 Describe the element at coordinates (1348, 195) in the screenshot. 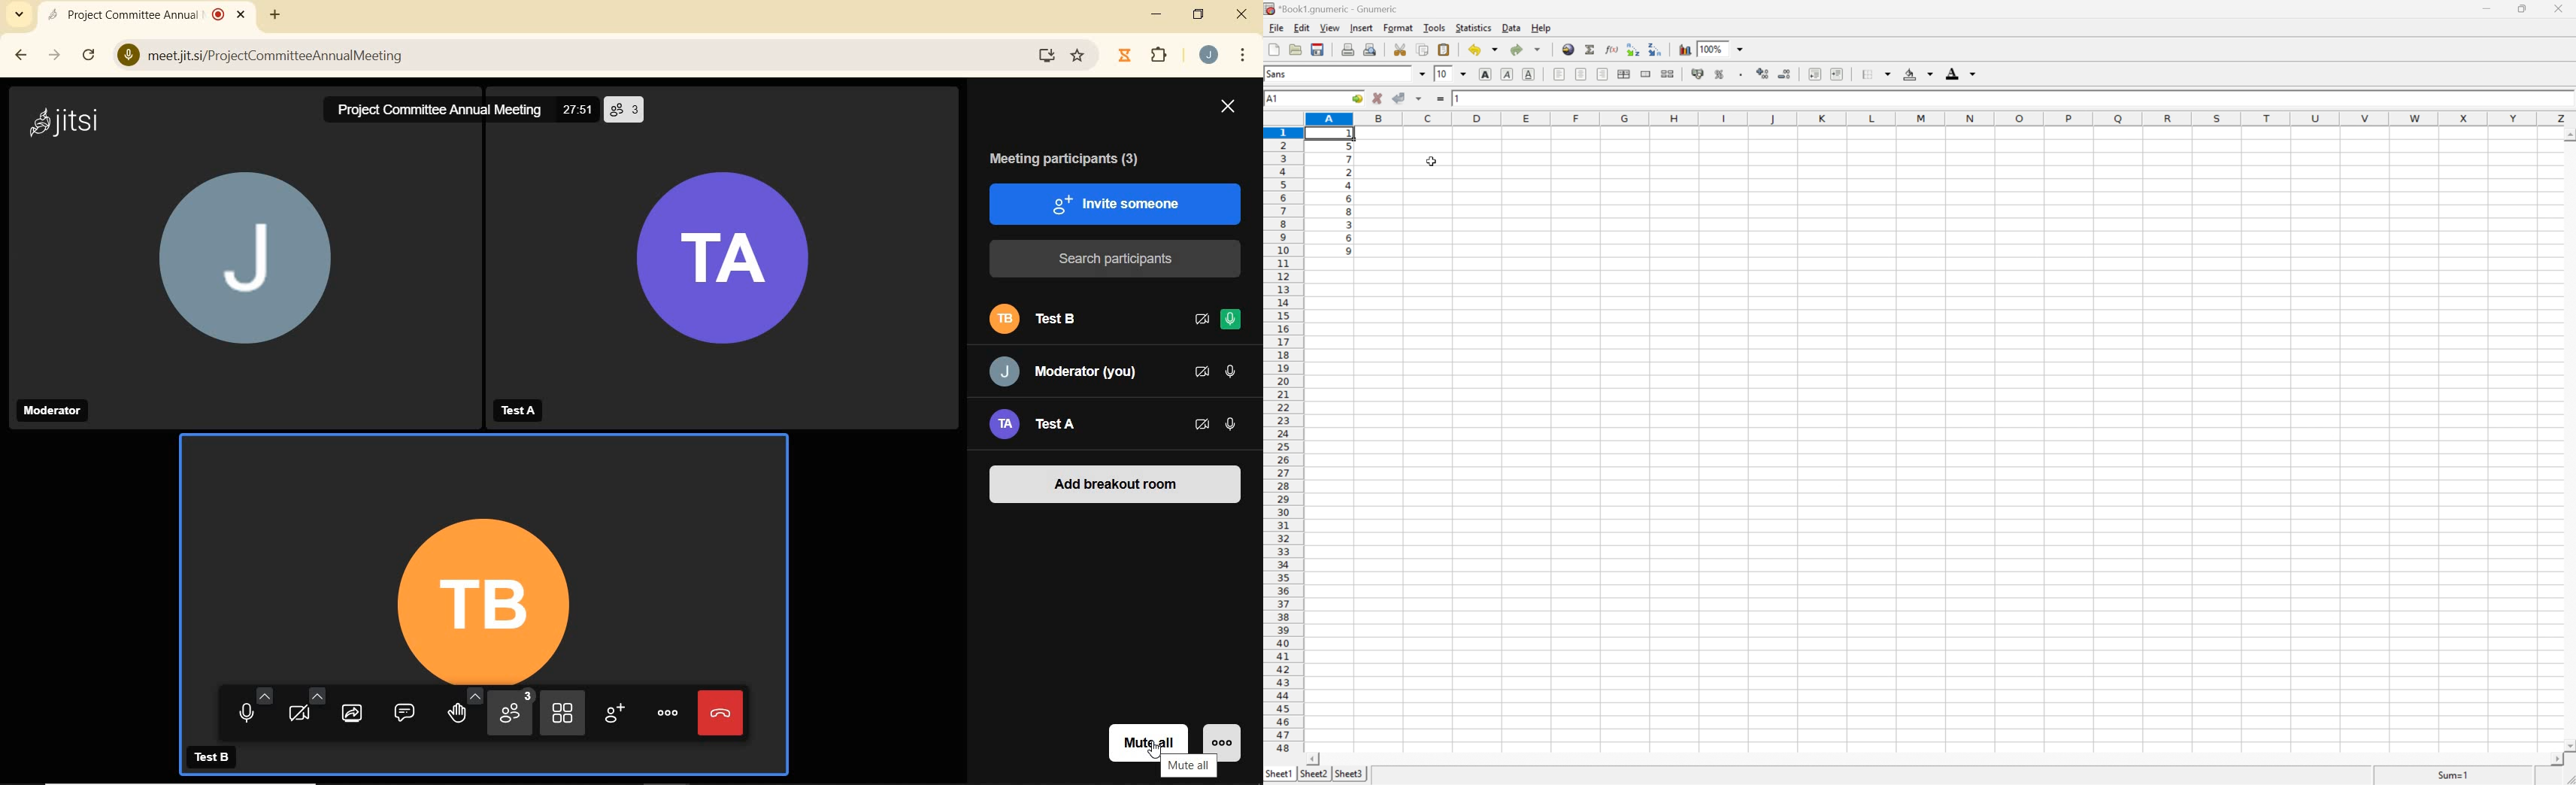

I see `random numbers` at that location.